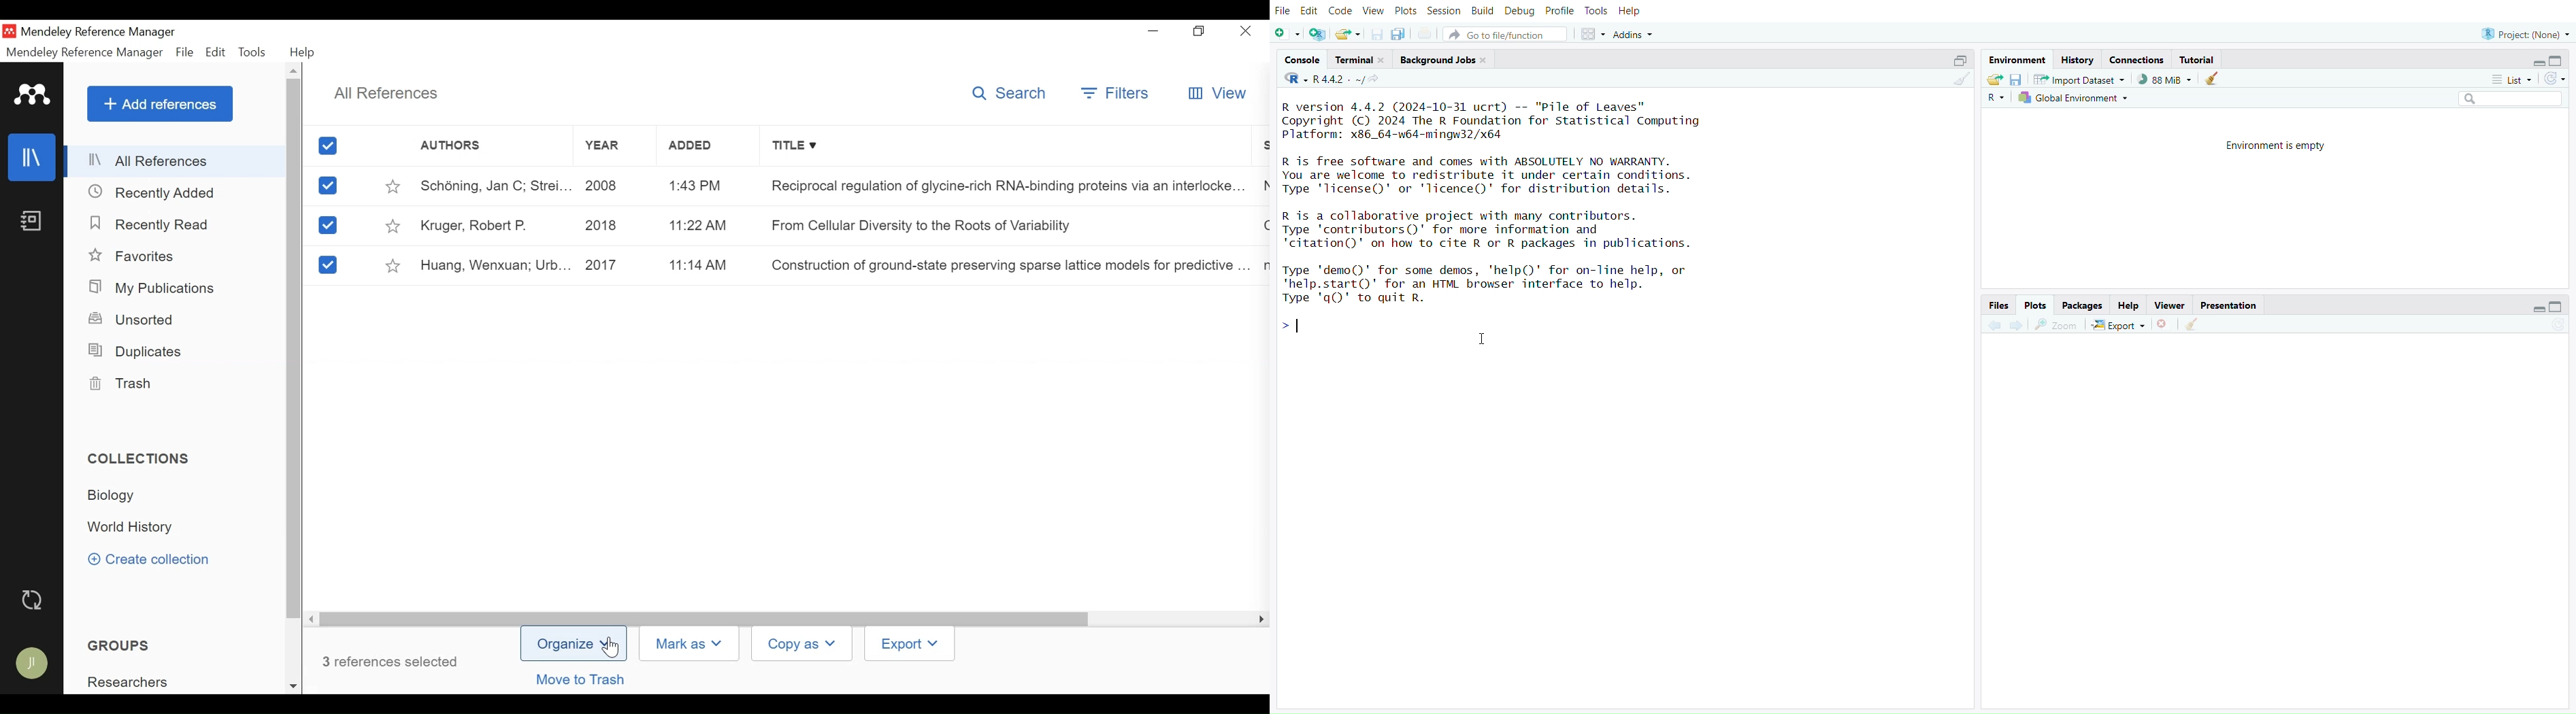 This screenshot has height=728, width=2576. I want to click on import dataset, so click(2079, 80).